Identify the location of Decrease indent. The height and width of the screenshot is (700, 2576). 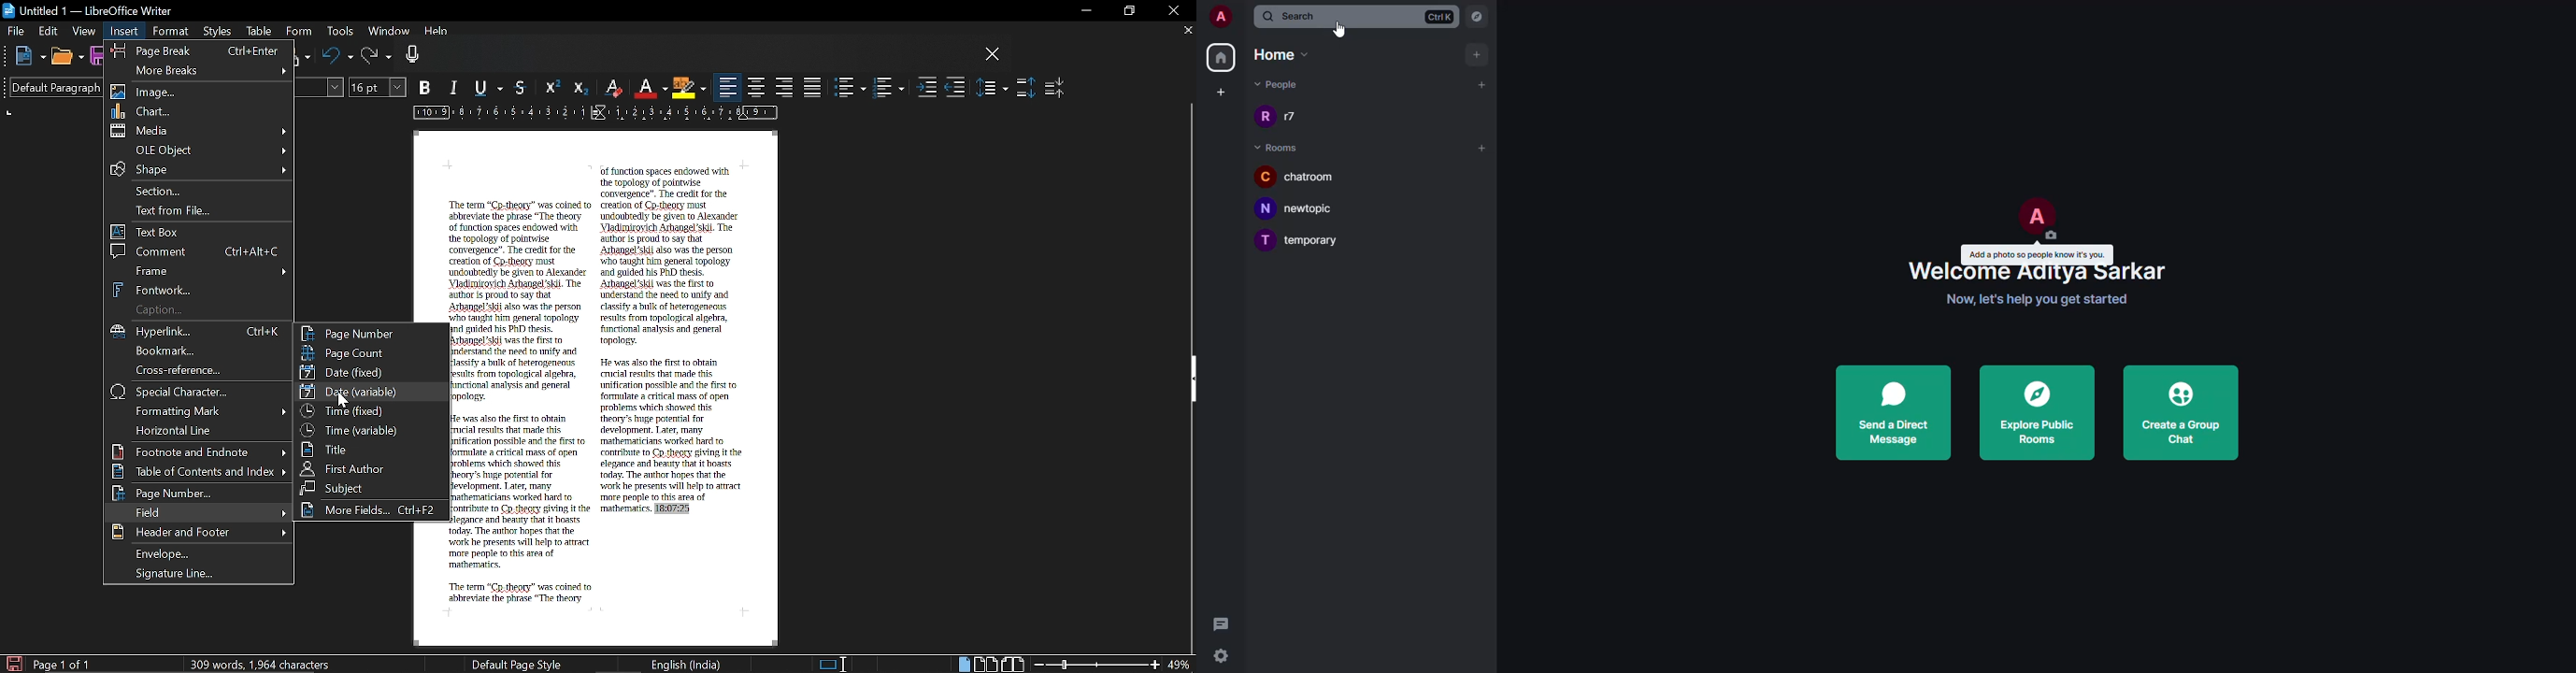
(955, 89).